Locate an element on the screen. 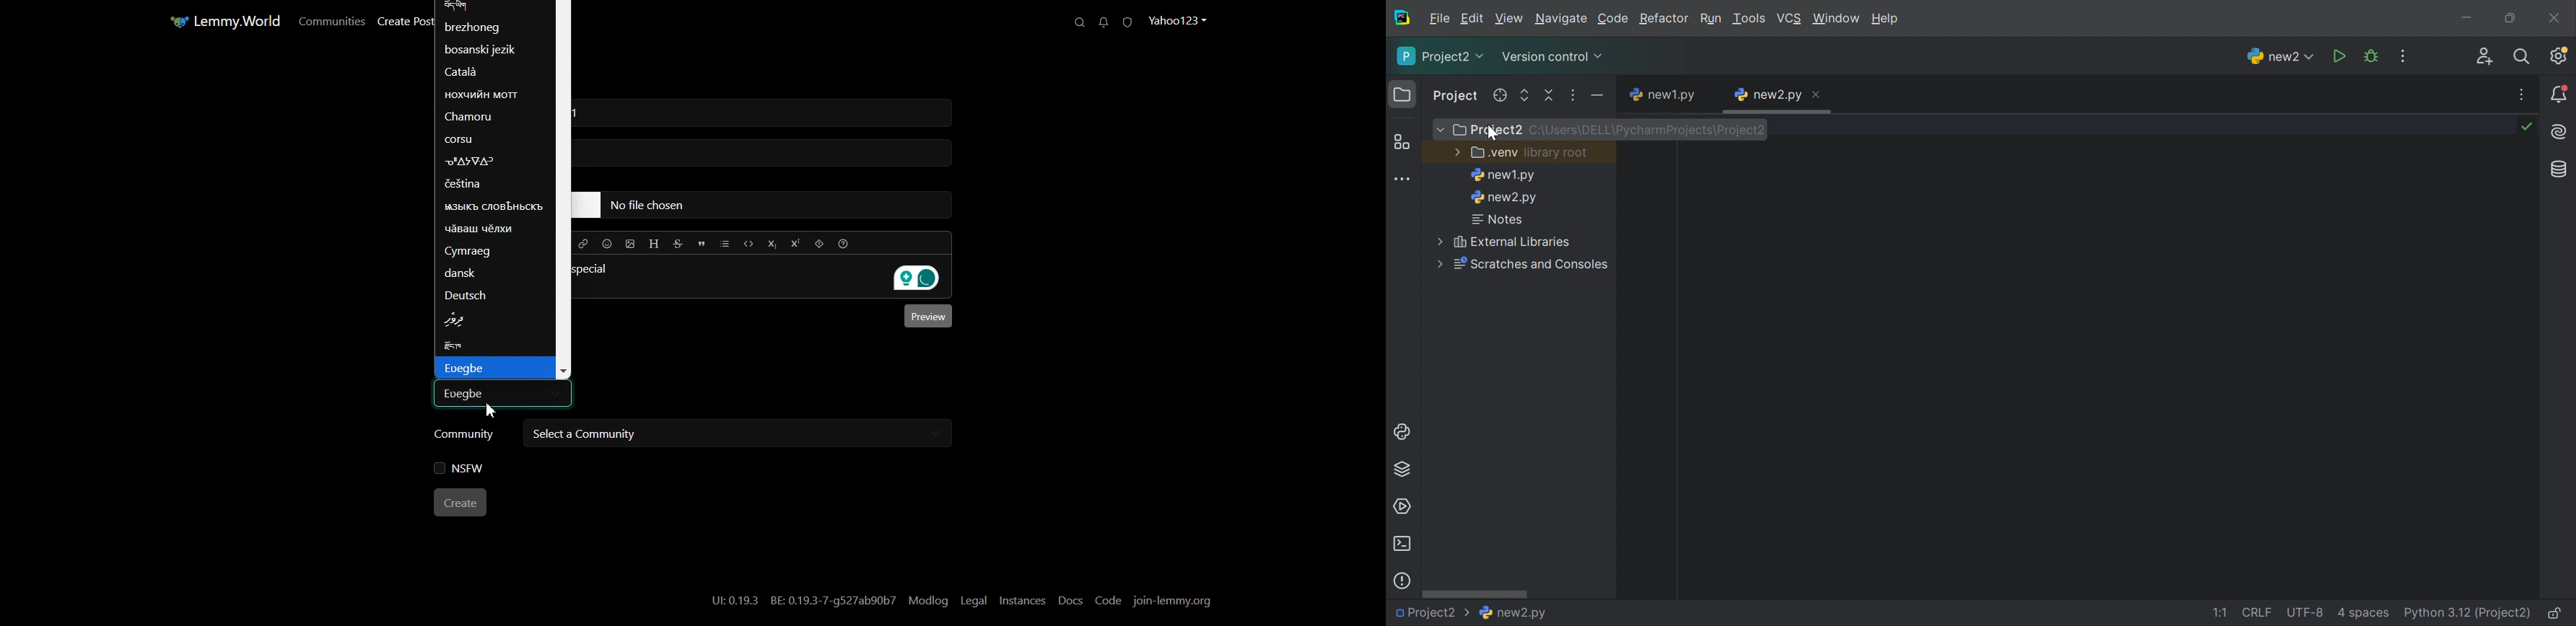 The image size is (2576, 644). .venv is located at coordinates (1493, 153).